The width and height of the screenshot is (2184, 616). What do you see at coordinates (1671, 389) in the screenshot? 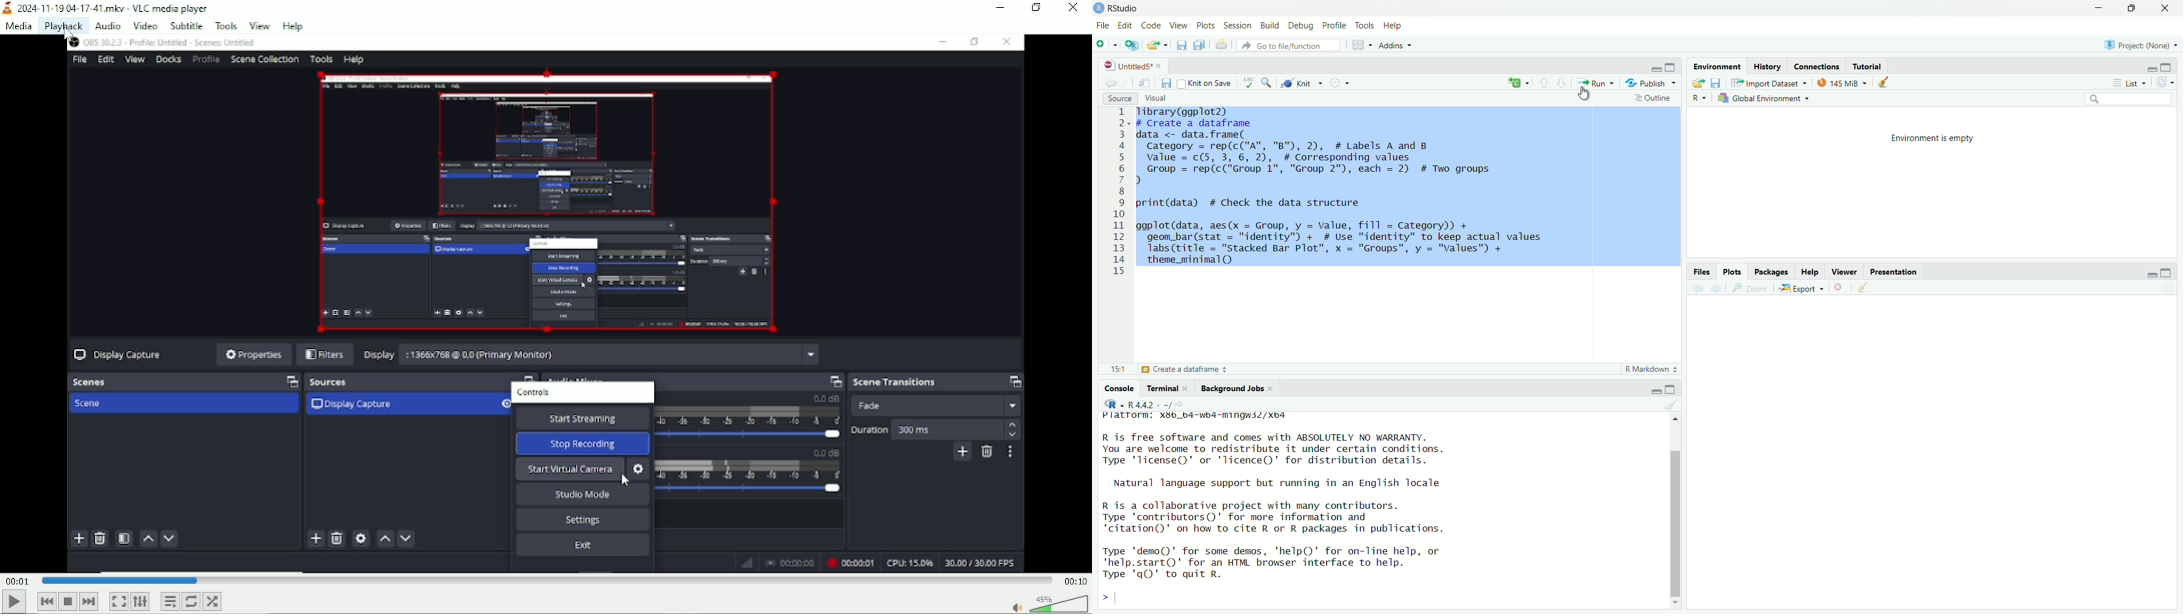
I see `Maximize` at bounding box center [1671, 389].